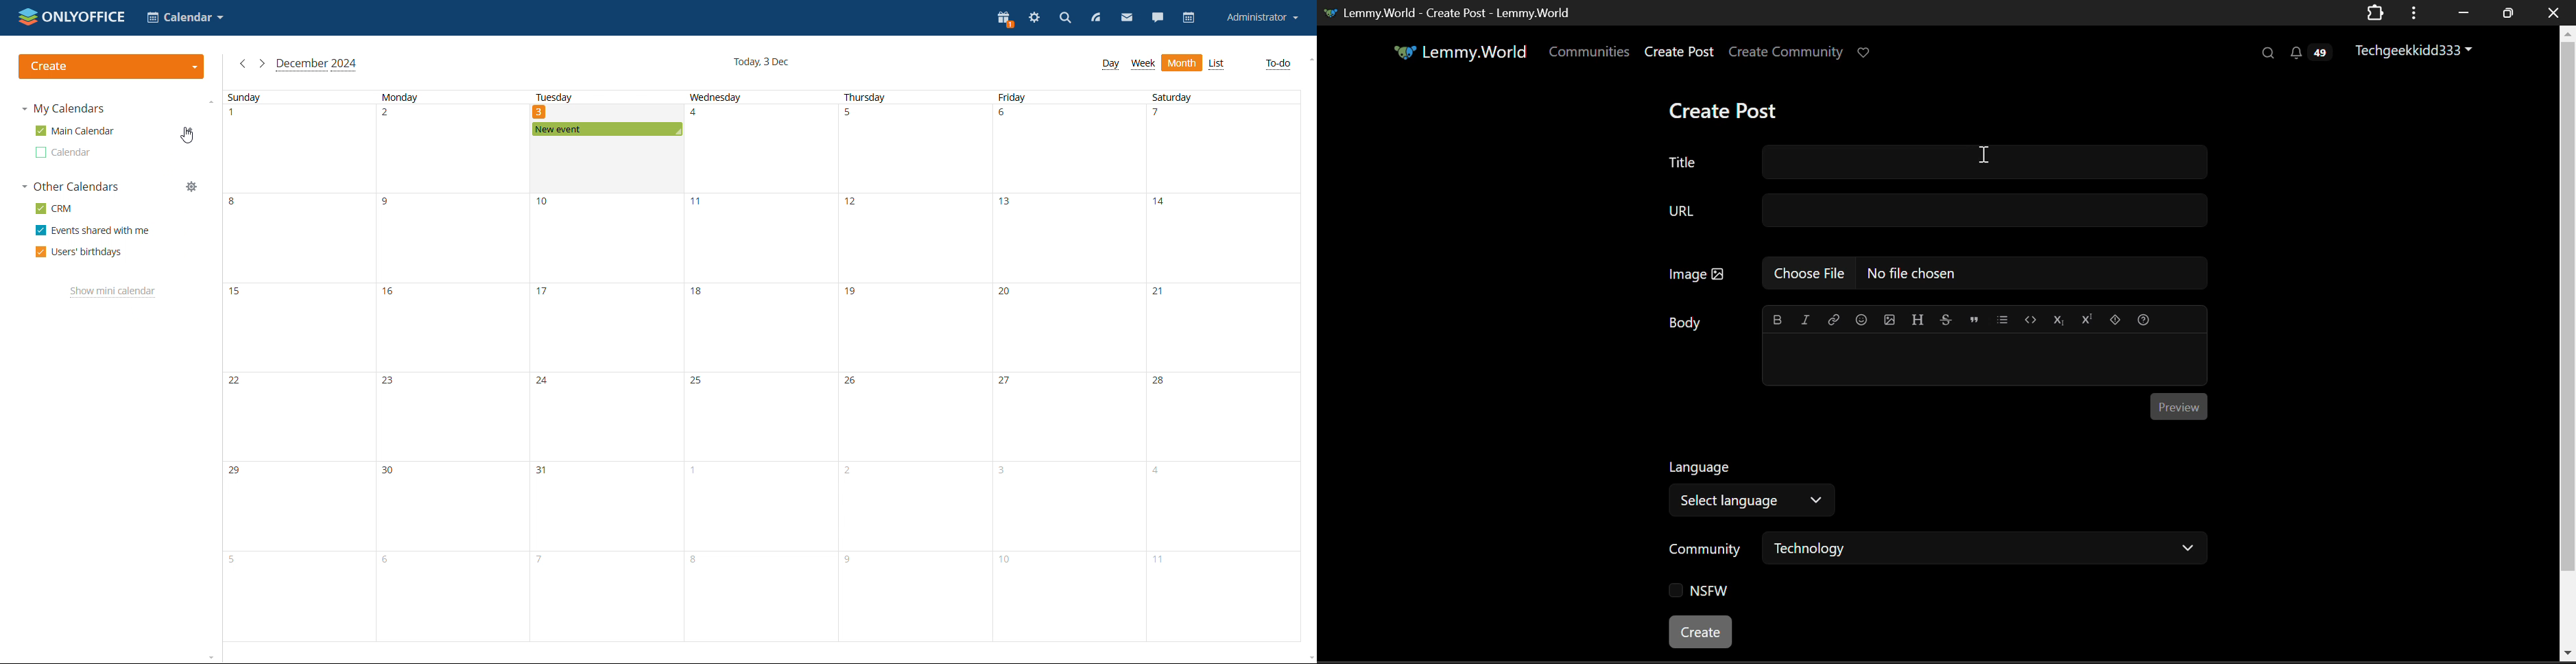  What do you see at coordinates (449, 150) in the screenshot?
I see `date` at bounding box center [449, 150].